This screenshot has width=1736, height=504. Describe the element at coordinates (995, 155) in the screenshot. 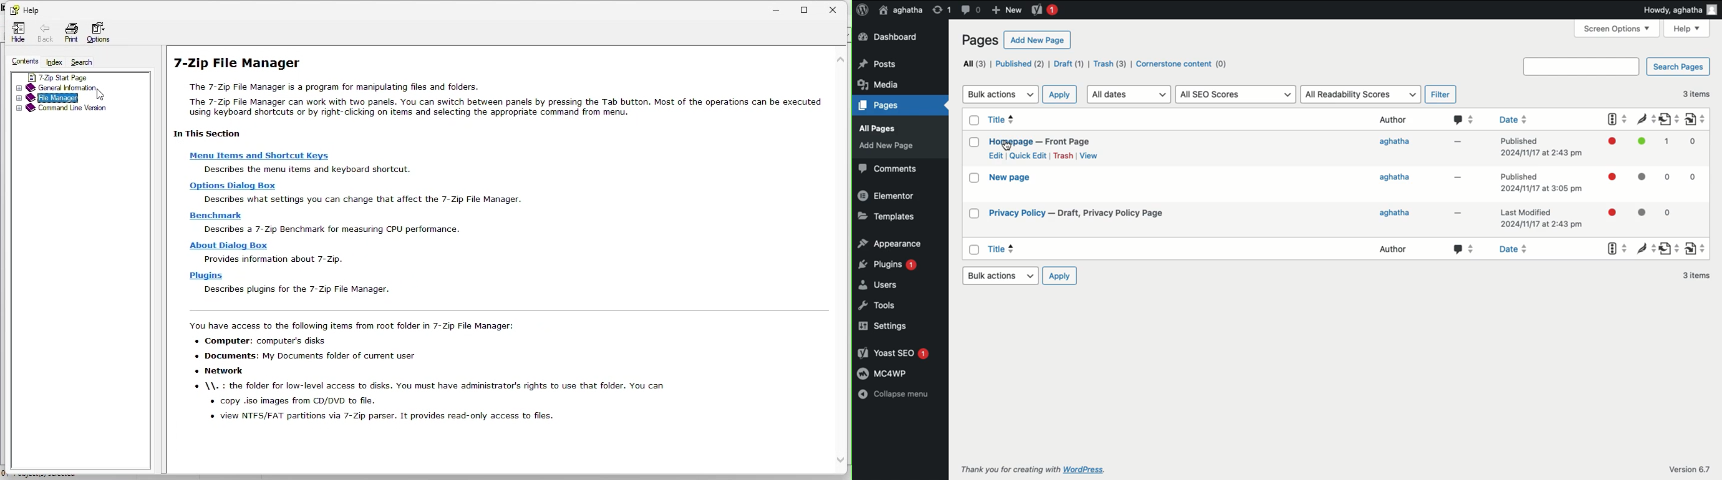

I see `Edit` at that location.